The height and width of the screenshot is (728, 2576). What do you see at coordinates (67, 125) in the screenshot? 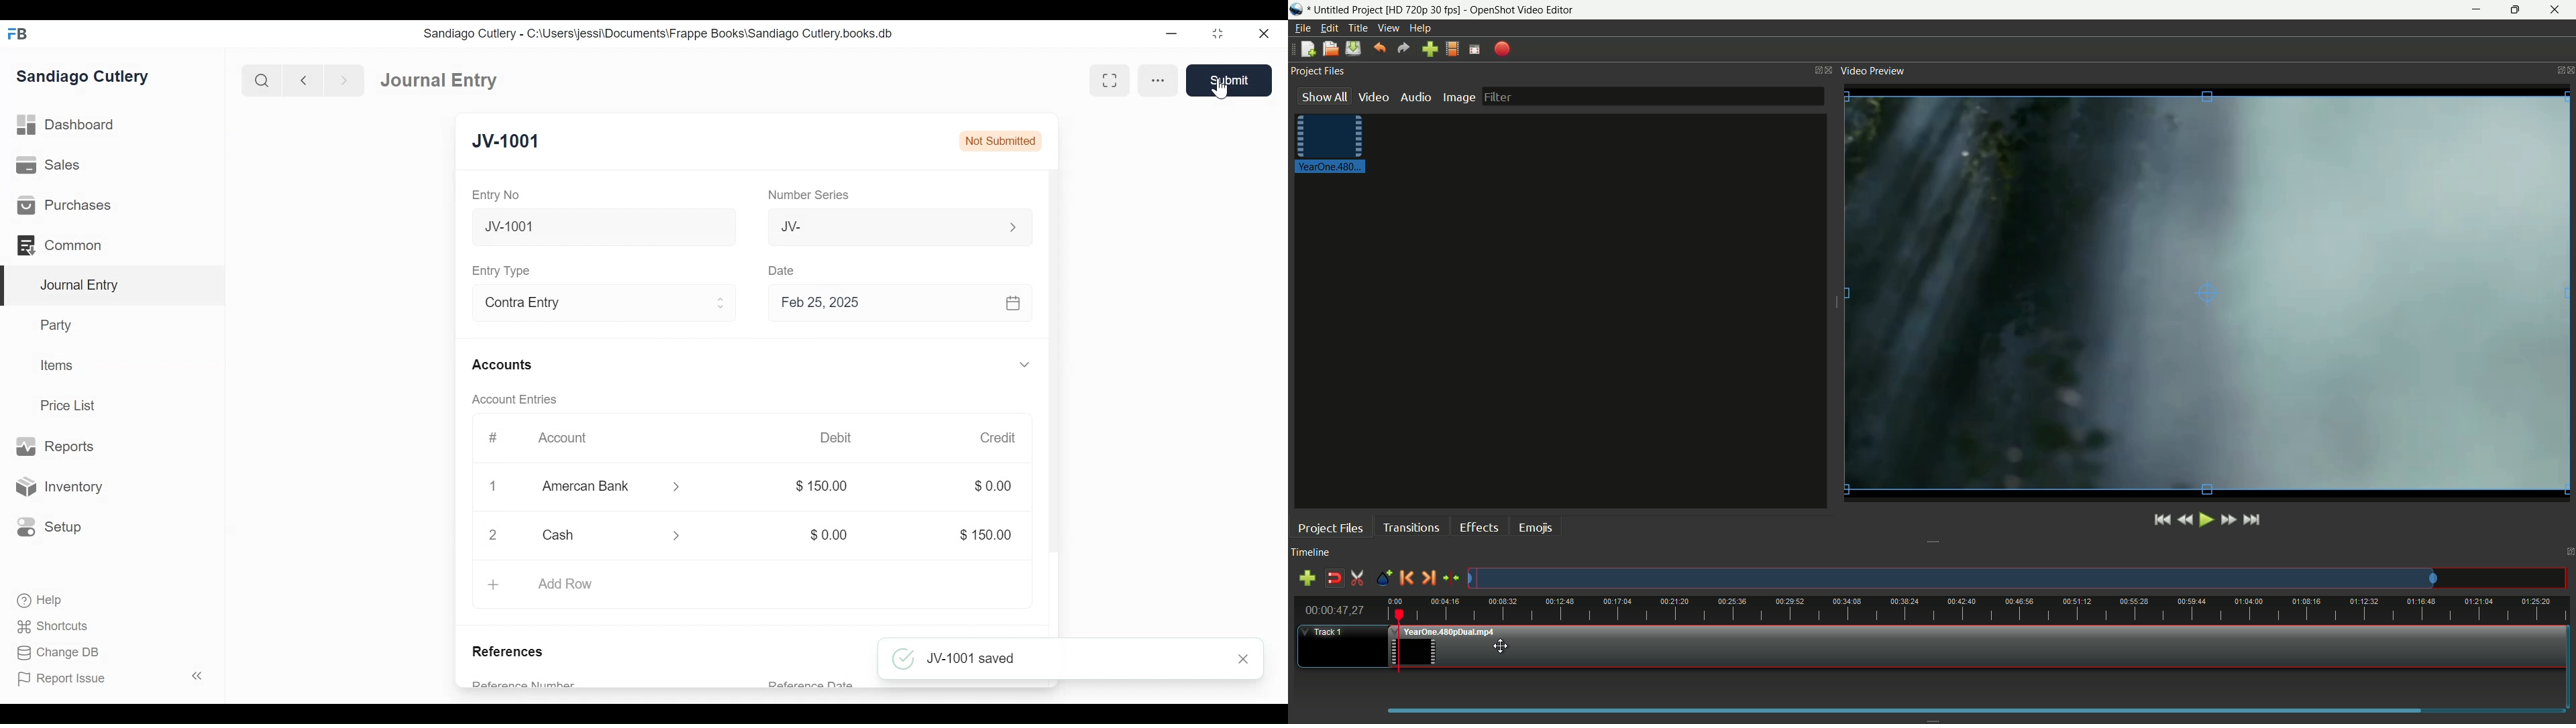
I see `Dashboard` at bounding box center [67, 125].